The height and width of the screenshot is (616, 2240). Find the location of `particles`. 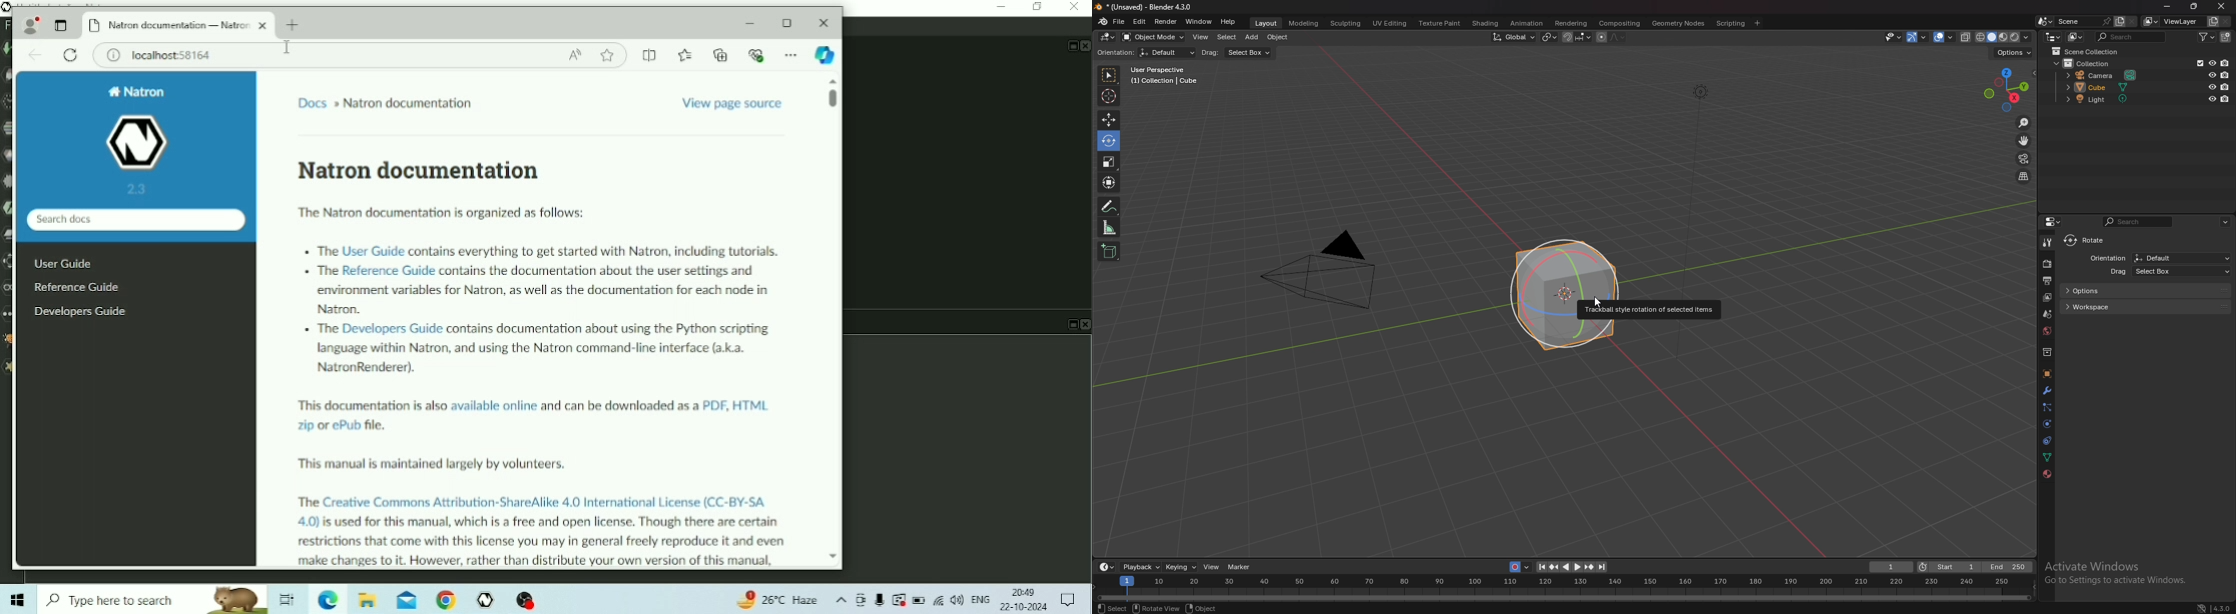

particles is located at coordinates (2048, 408).